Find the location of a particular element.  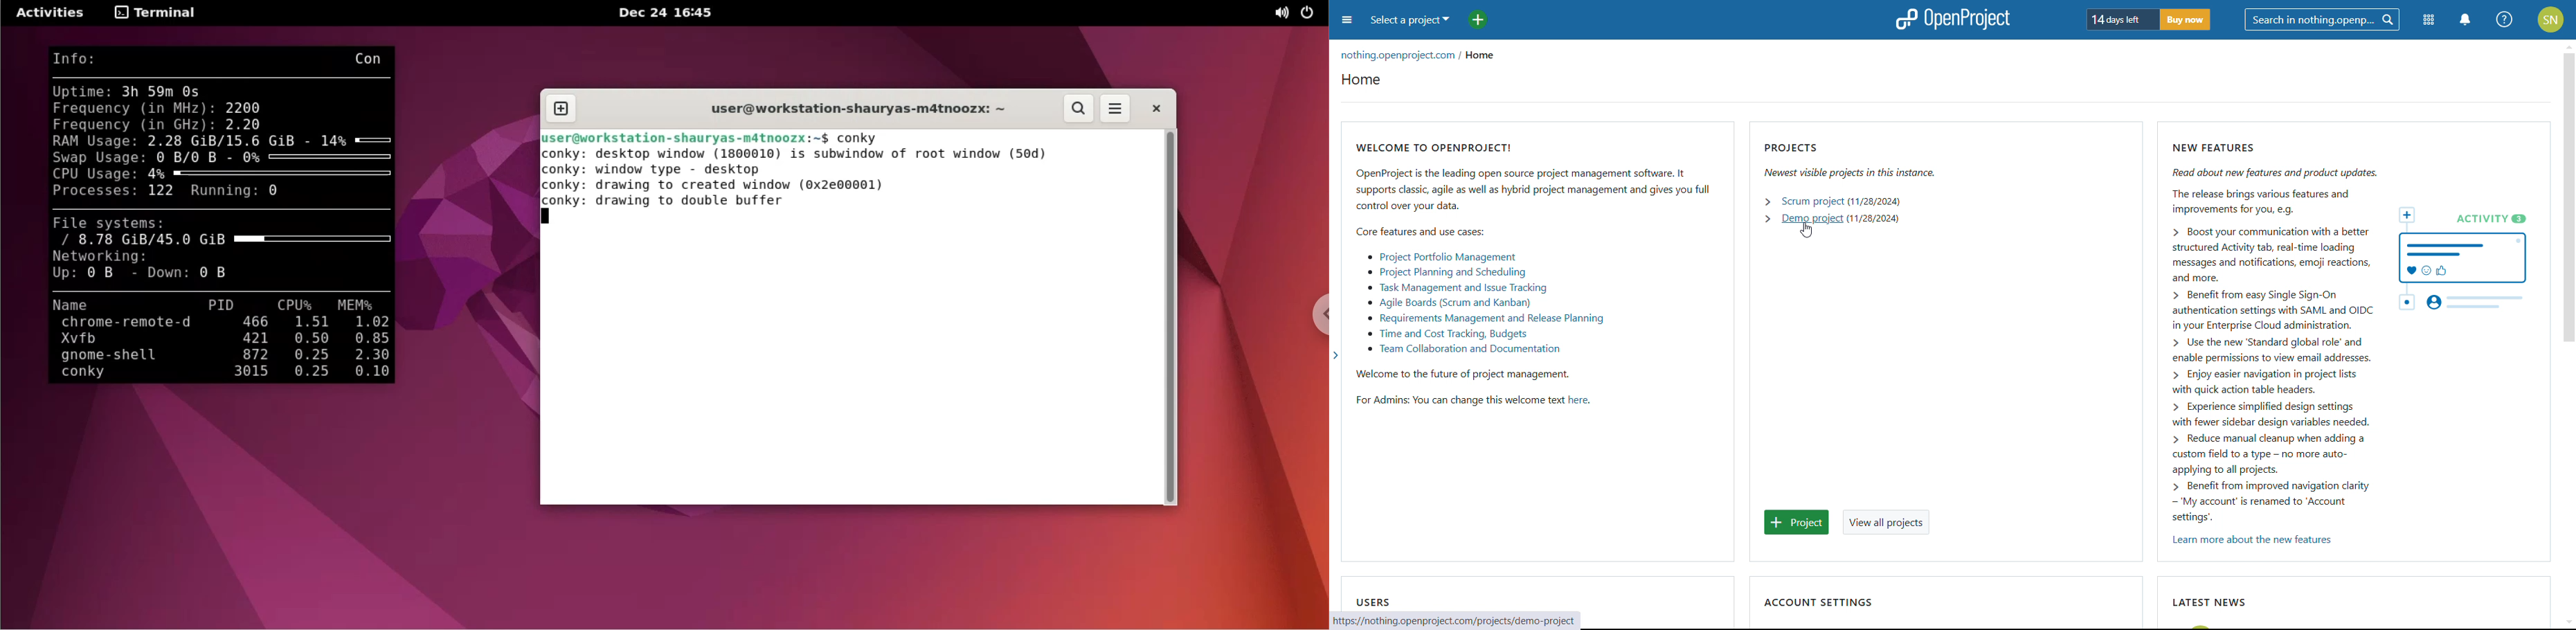

projects is located at coordinates (1849, 160).